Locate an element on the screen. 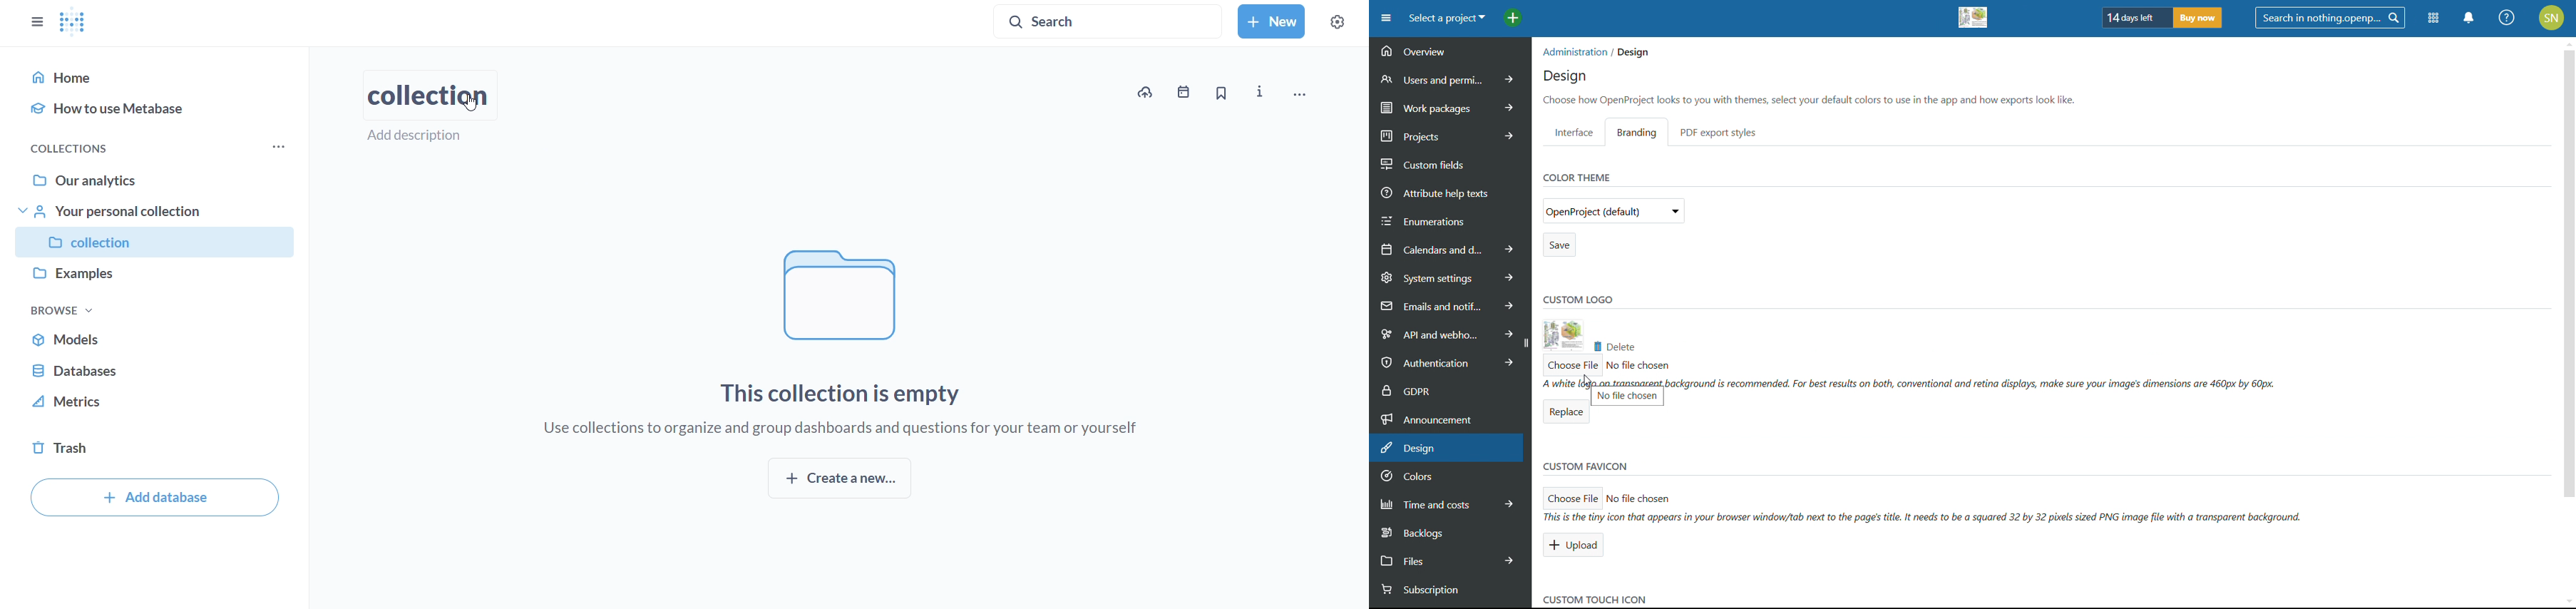 This screenshot has height=616, width=2576. logo preview is located at coordinates (1563, 335).